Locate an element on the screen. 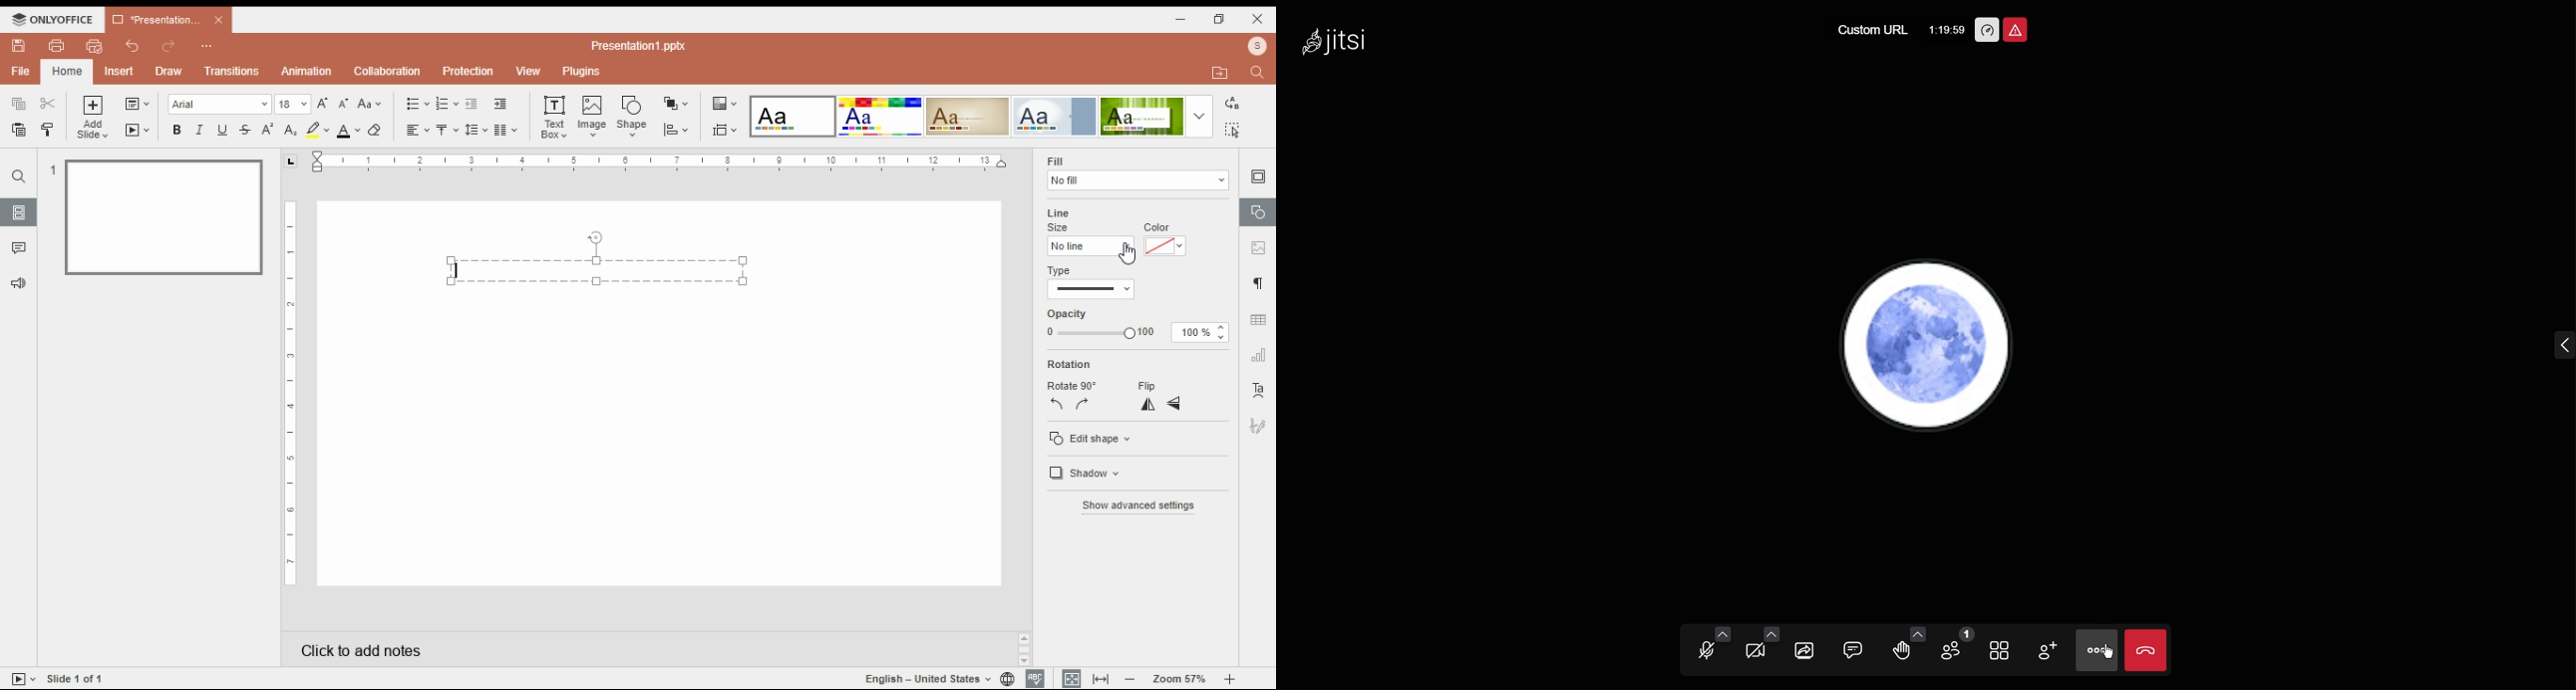  Audio is located at coordinates (1703, 647).